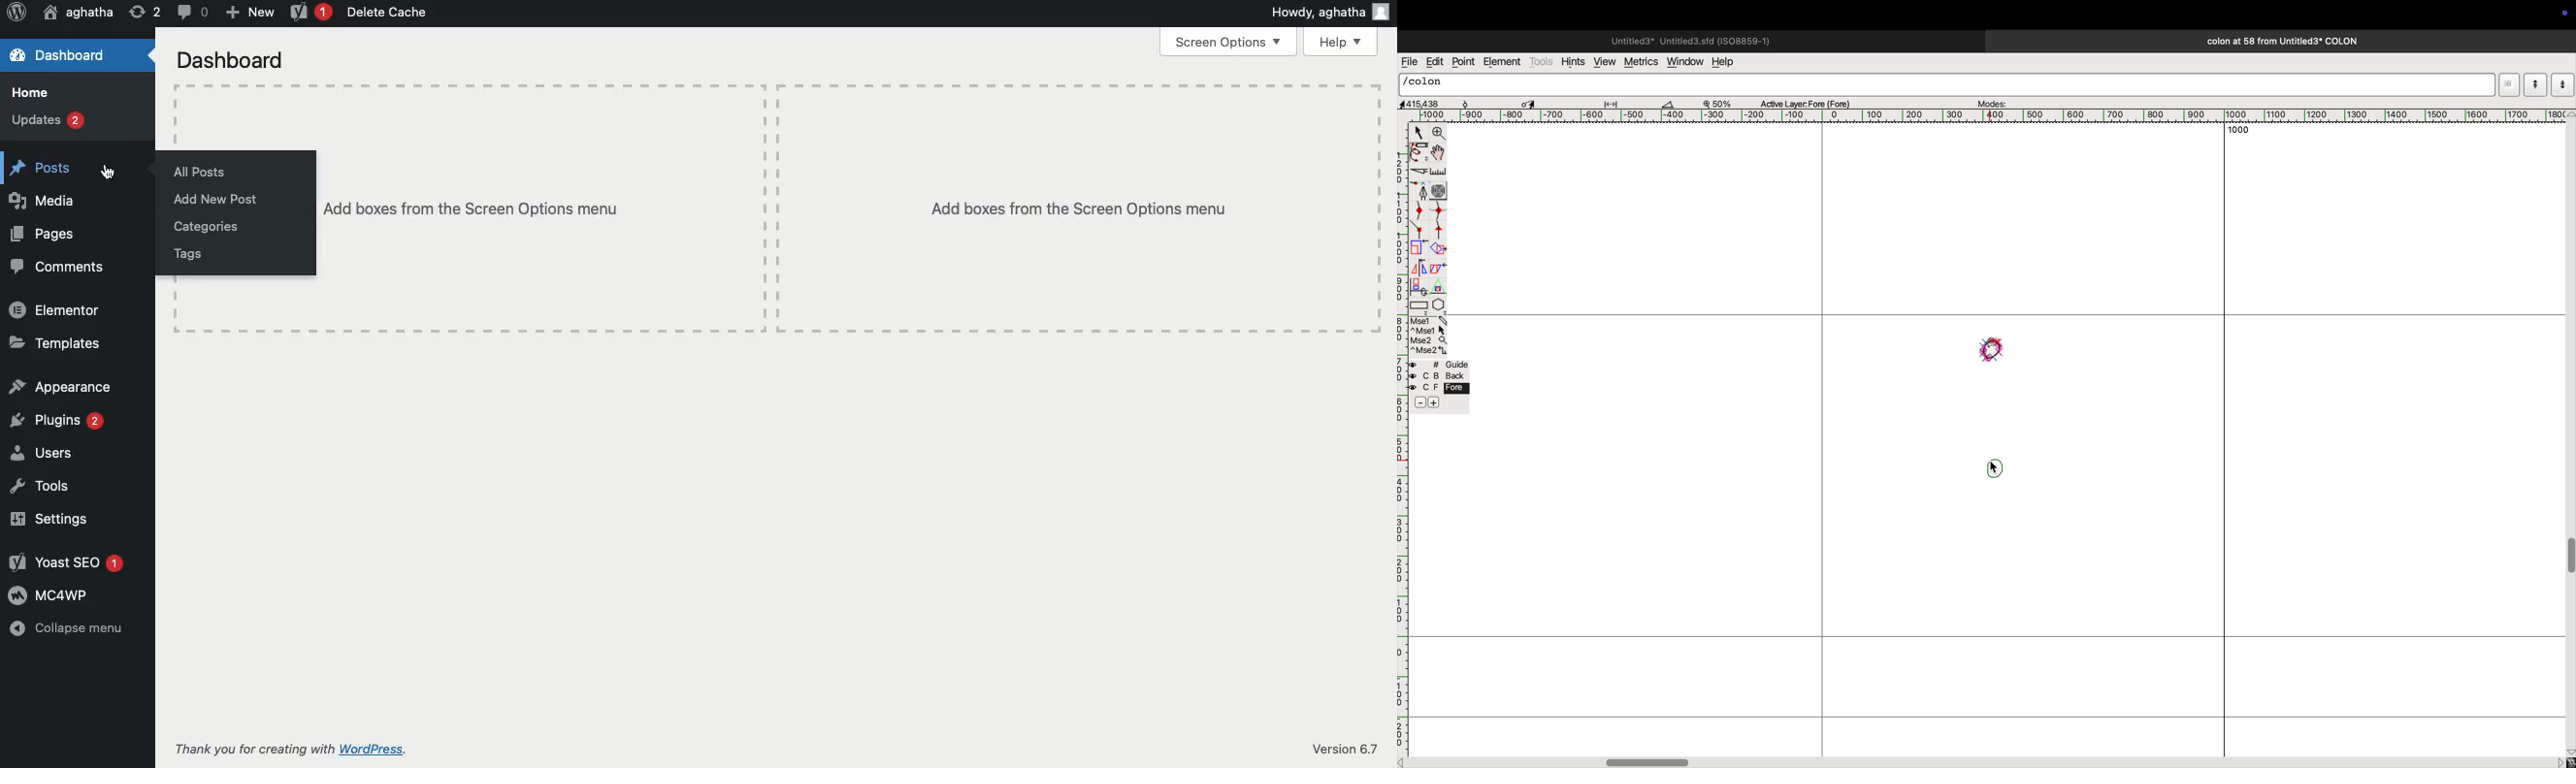  Describe the element at coordinates (1439, 297) in the screenshot. I see `pentagon` at that location.